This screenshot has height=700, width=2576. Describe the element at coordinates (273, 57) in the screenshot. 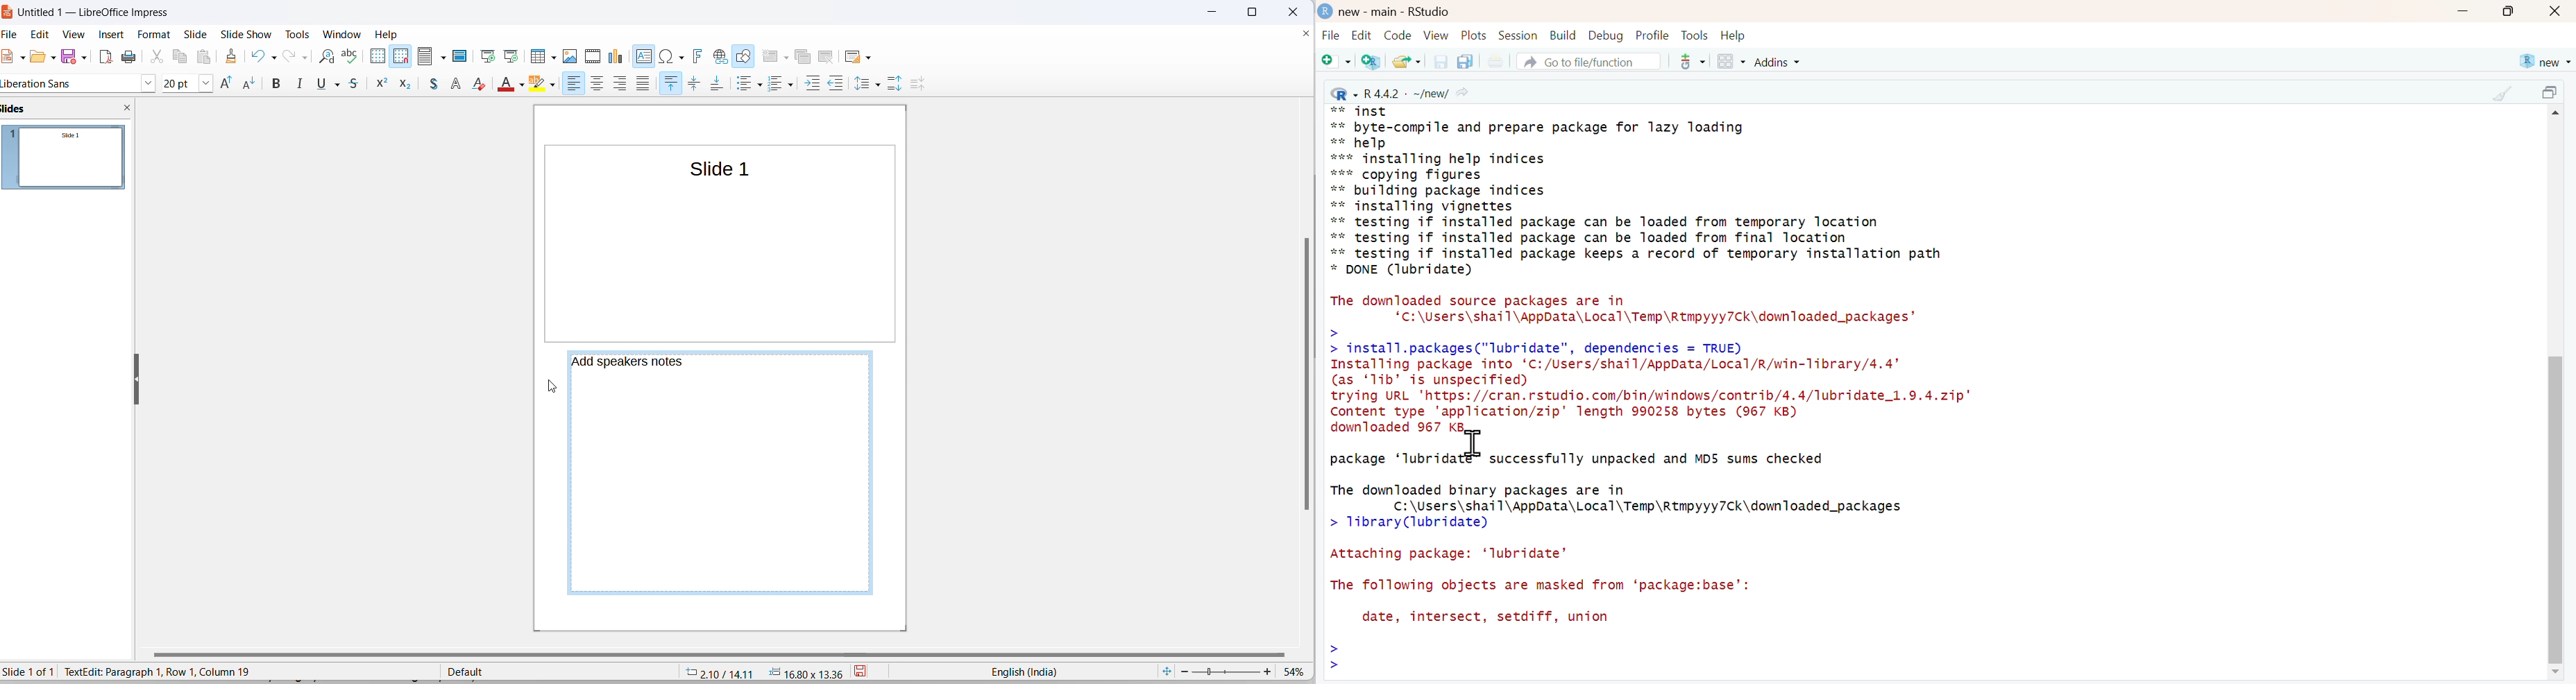

I see `undo options` at that location.